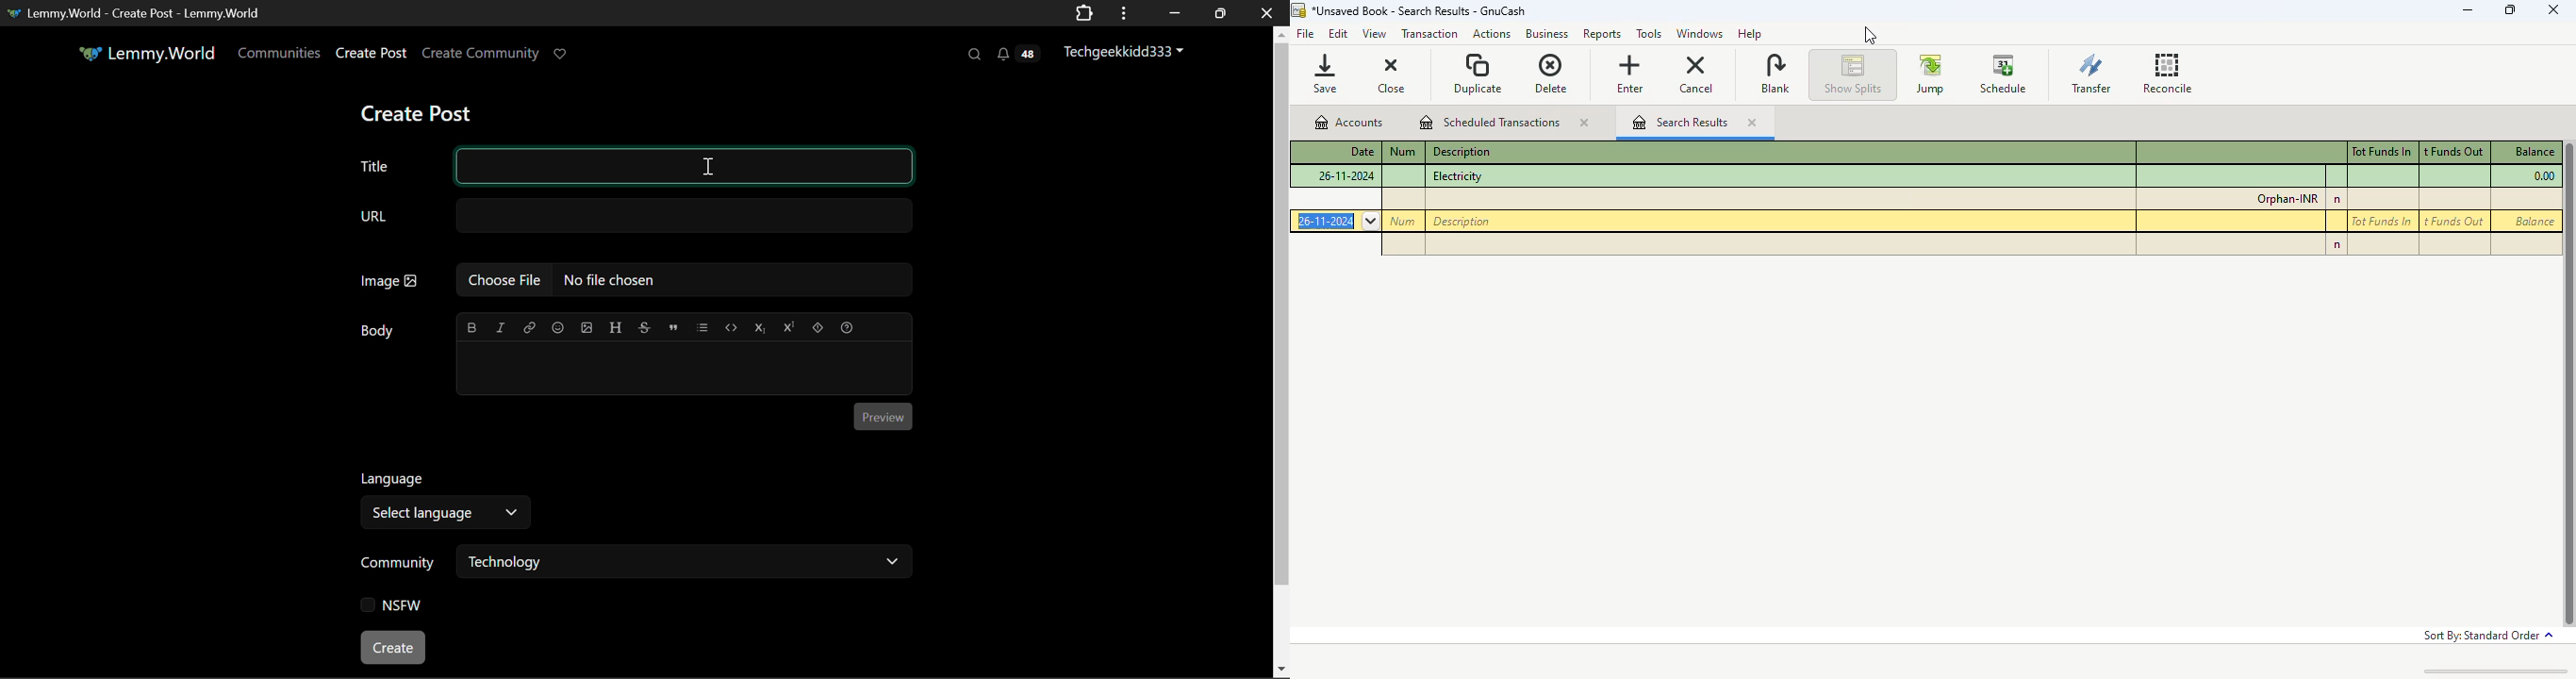 The width and height of the screenshot is (2576, 700). What do you see at coordinates (1680, 122) in the screenshot?
I see `search results` at bounding box center [1680, 122].